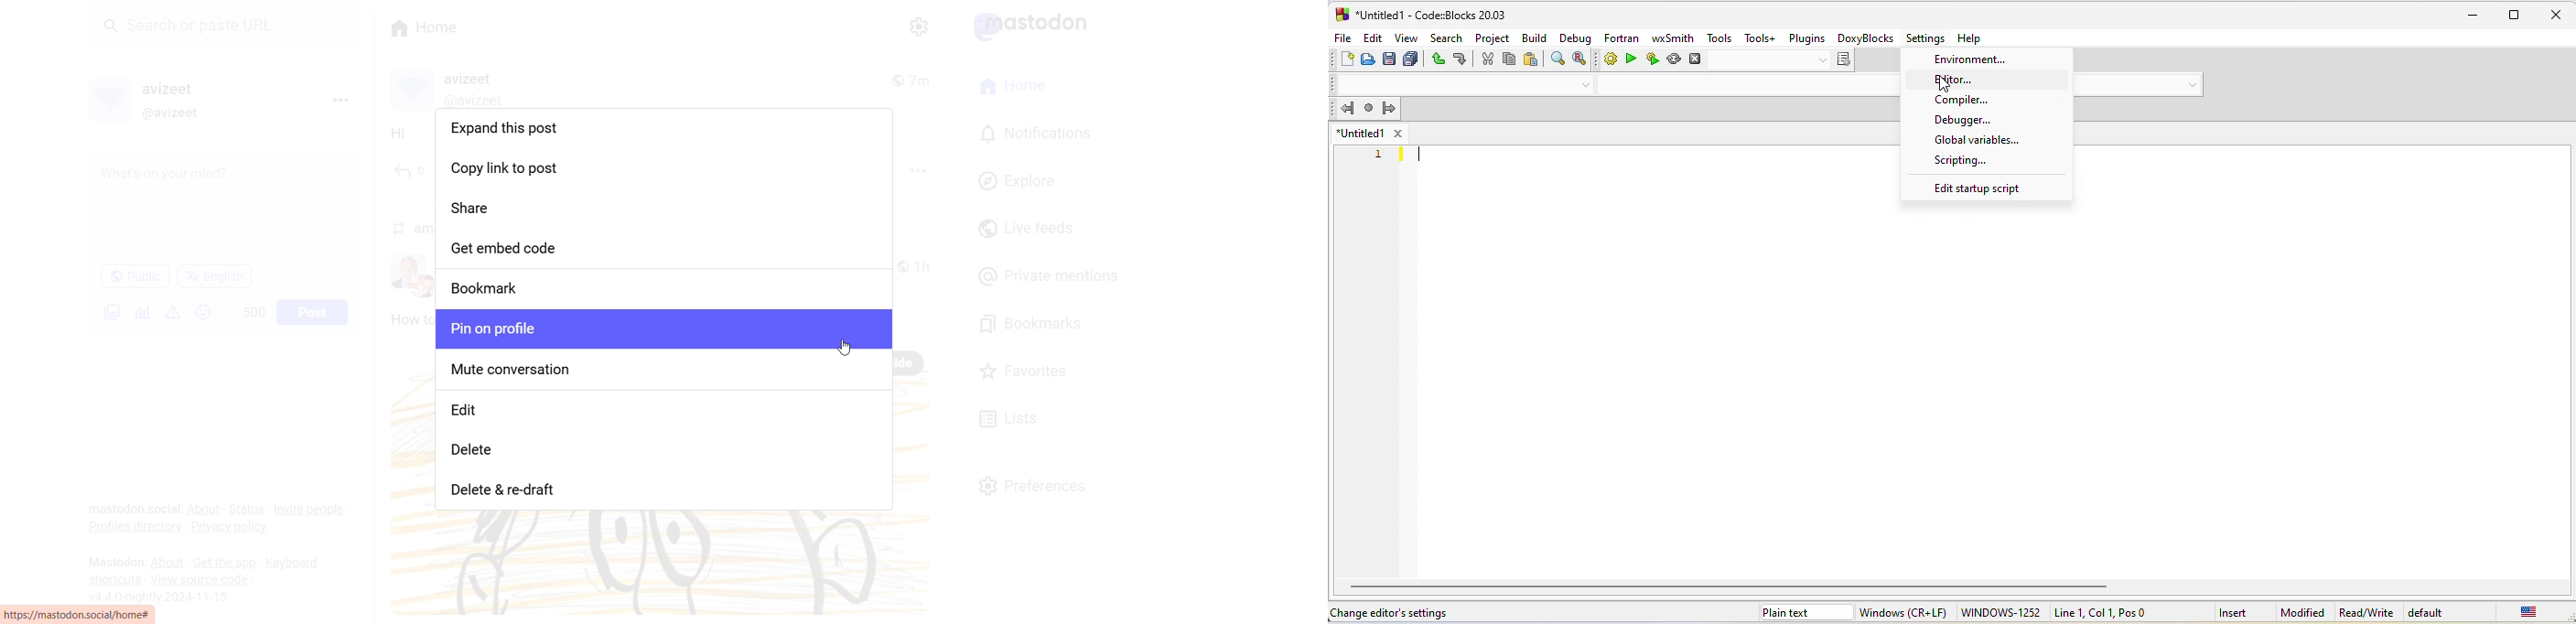 This screenshot has width=2576, height=644. Describe the element at coordinates (2107, 611) in the screenshot. I see `line 1 col 1 pos 0` at that location.